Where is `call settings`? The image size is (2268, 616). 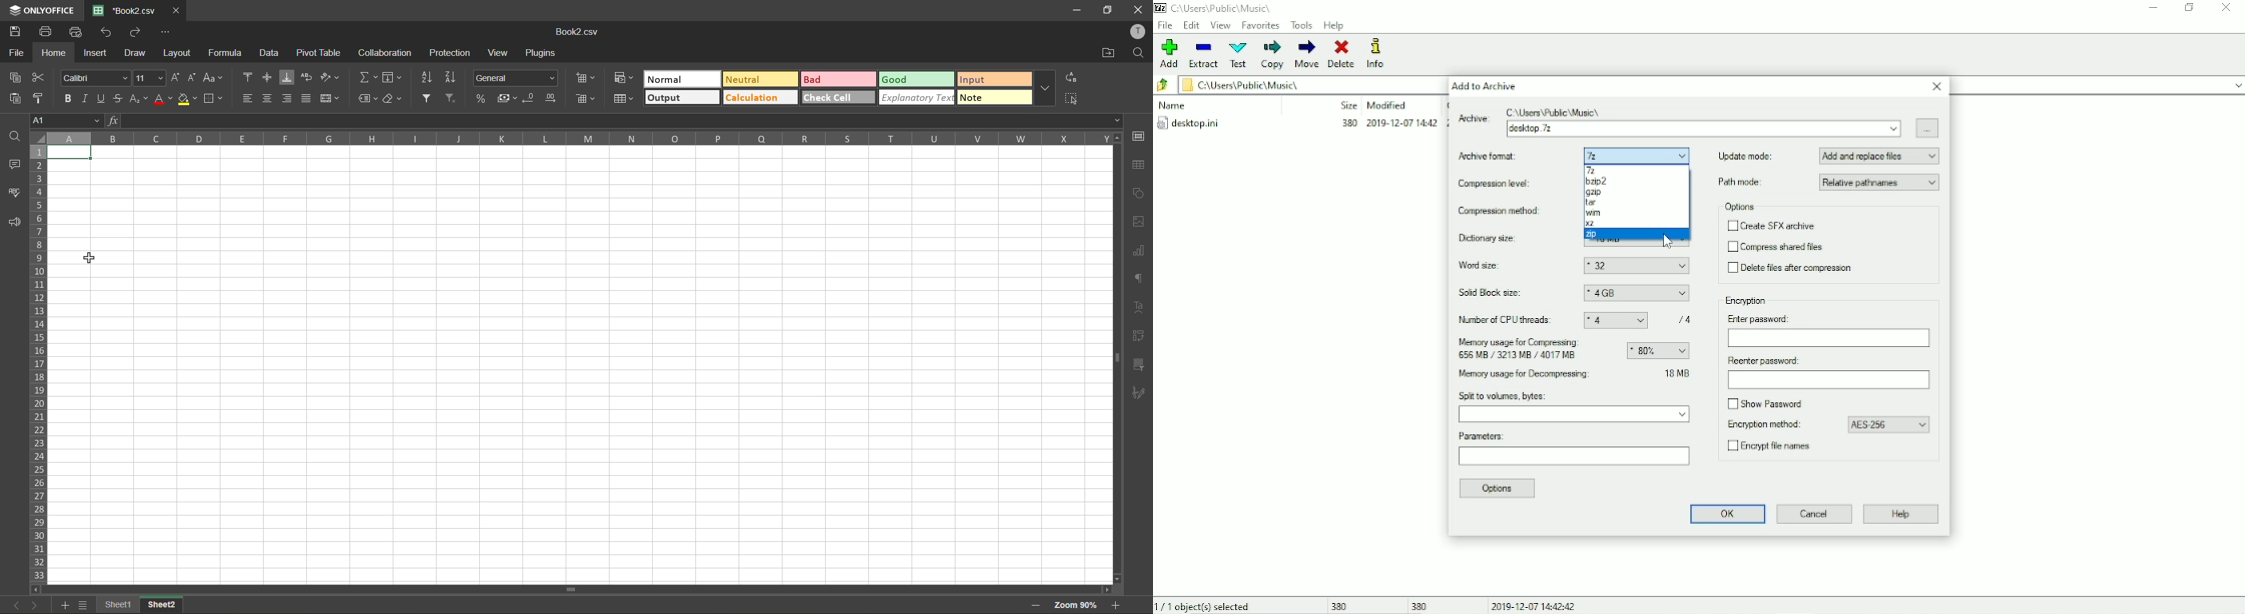 call settings is located at coordinates (1140, 136).